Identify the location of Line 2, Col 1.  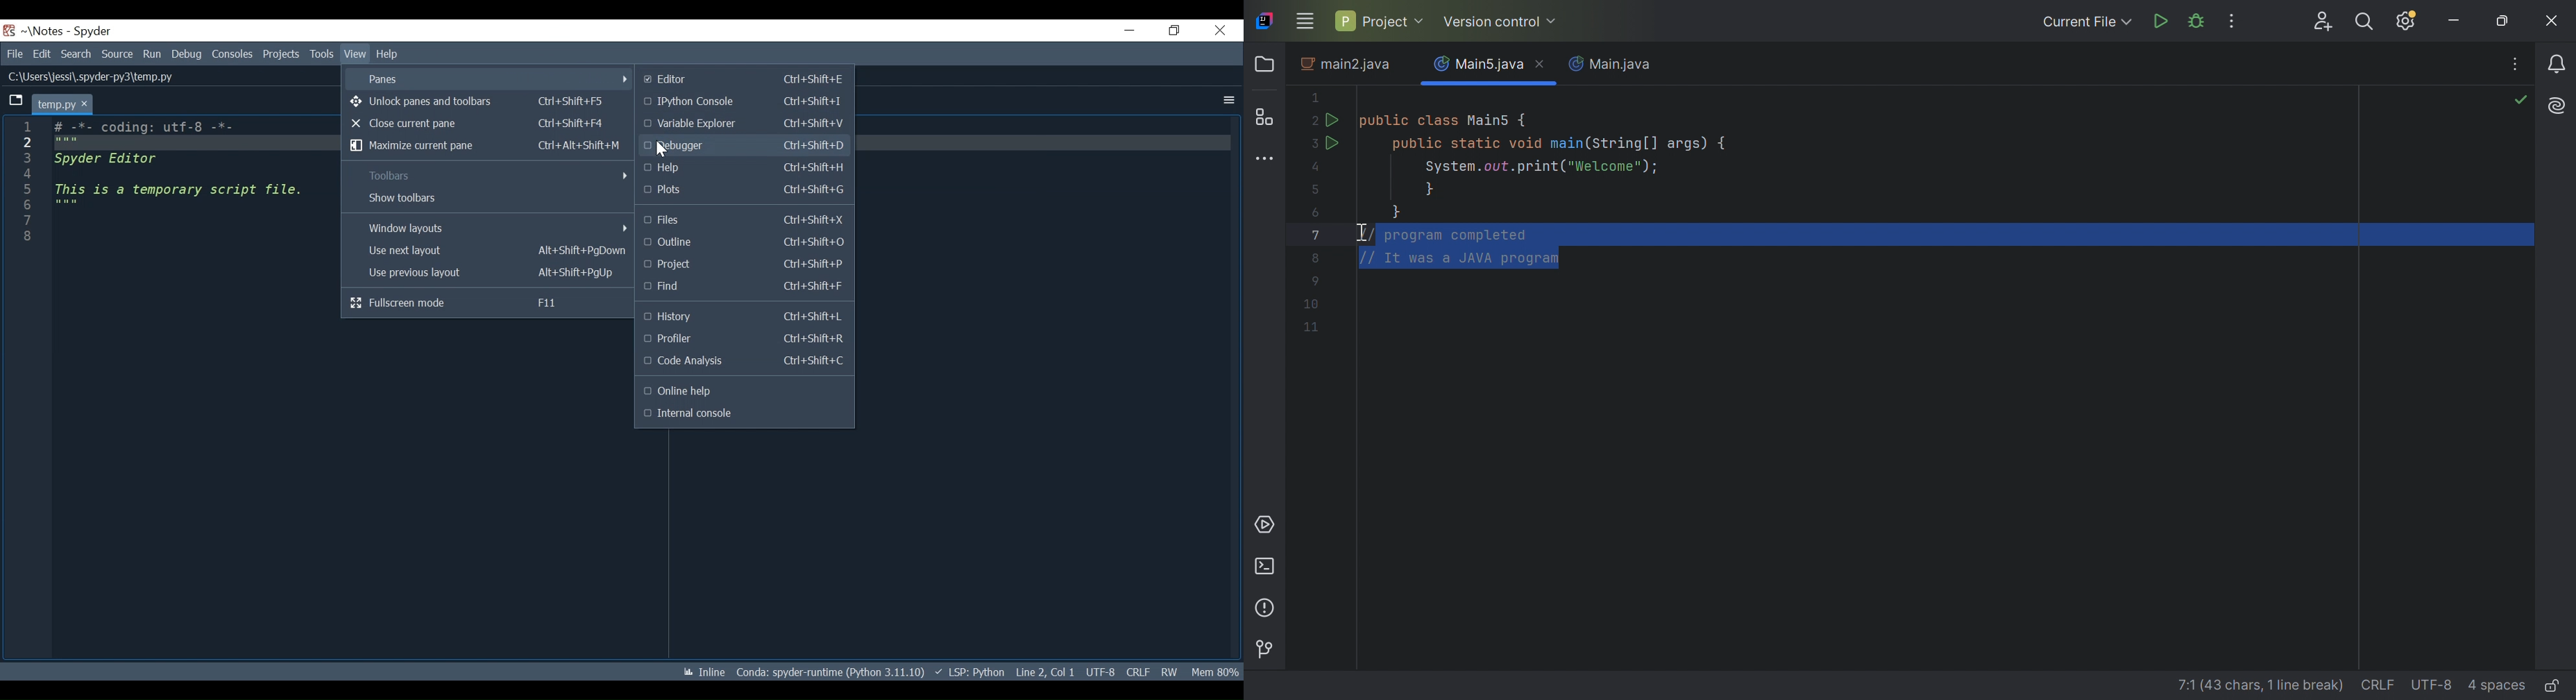
(1045, 672).